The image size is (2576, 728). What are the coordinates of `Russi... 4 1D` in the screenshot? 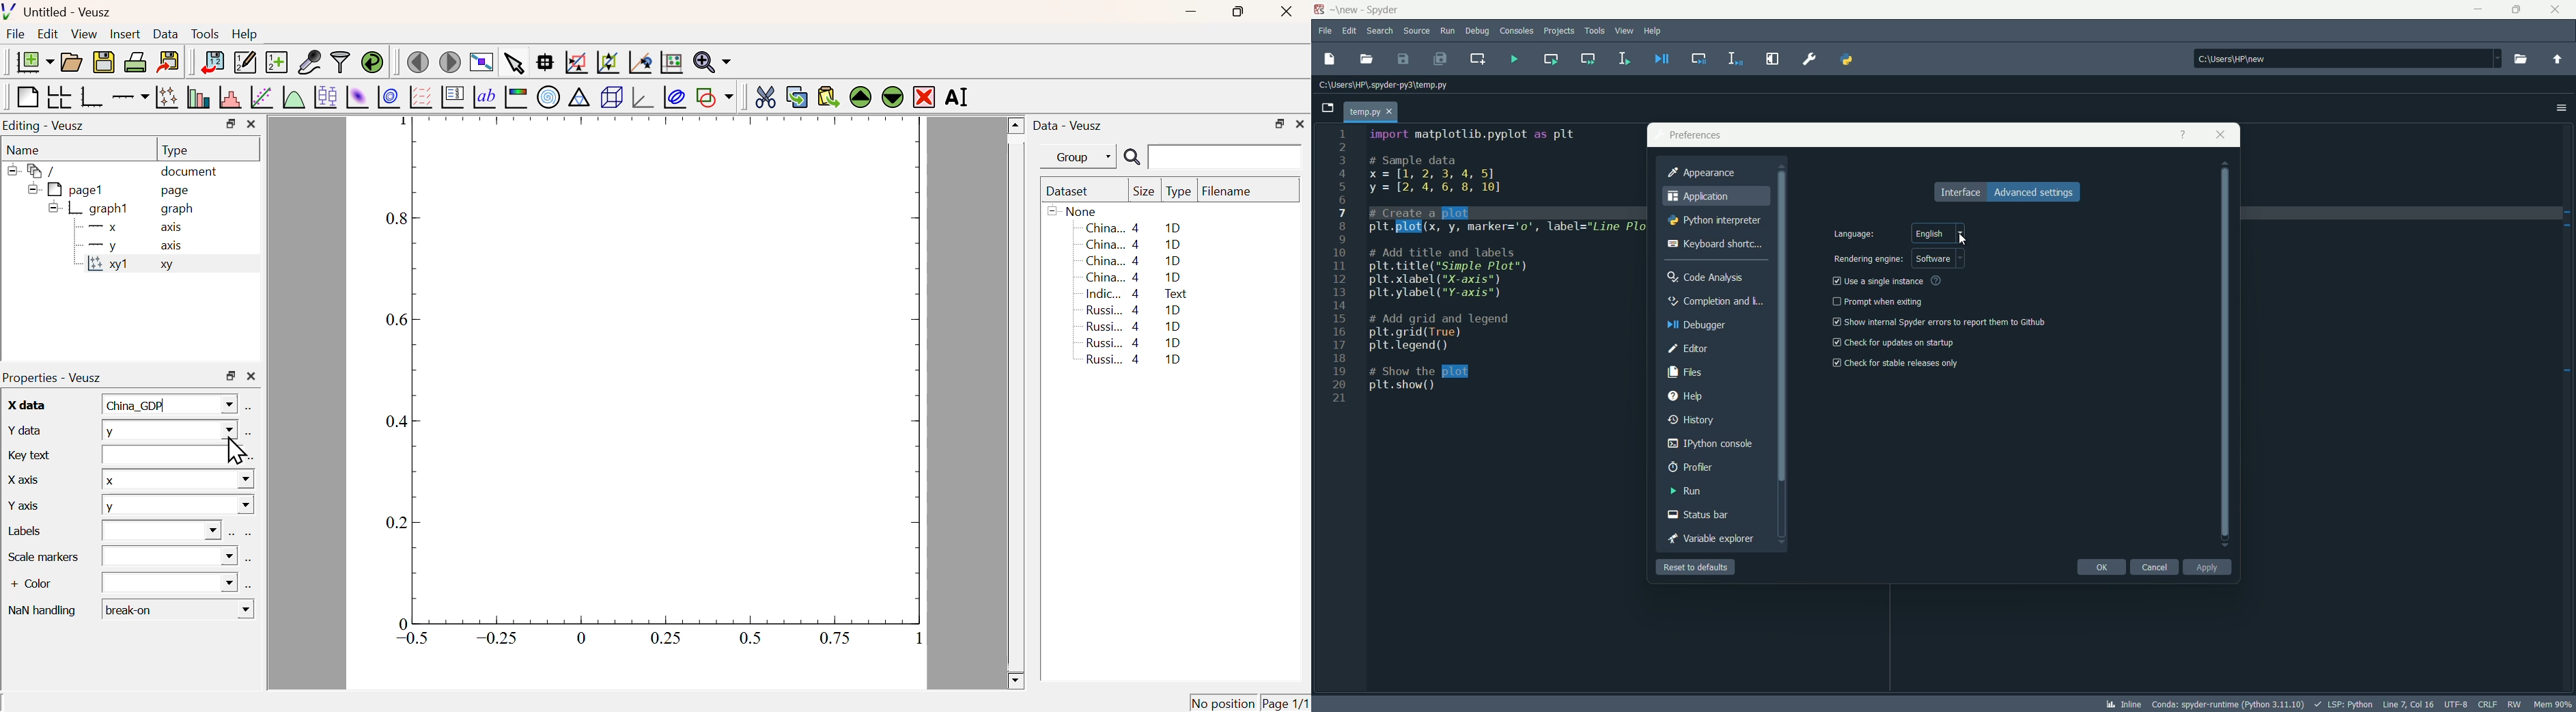 It's located at (1131, 342).